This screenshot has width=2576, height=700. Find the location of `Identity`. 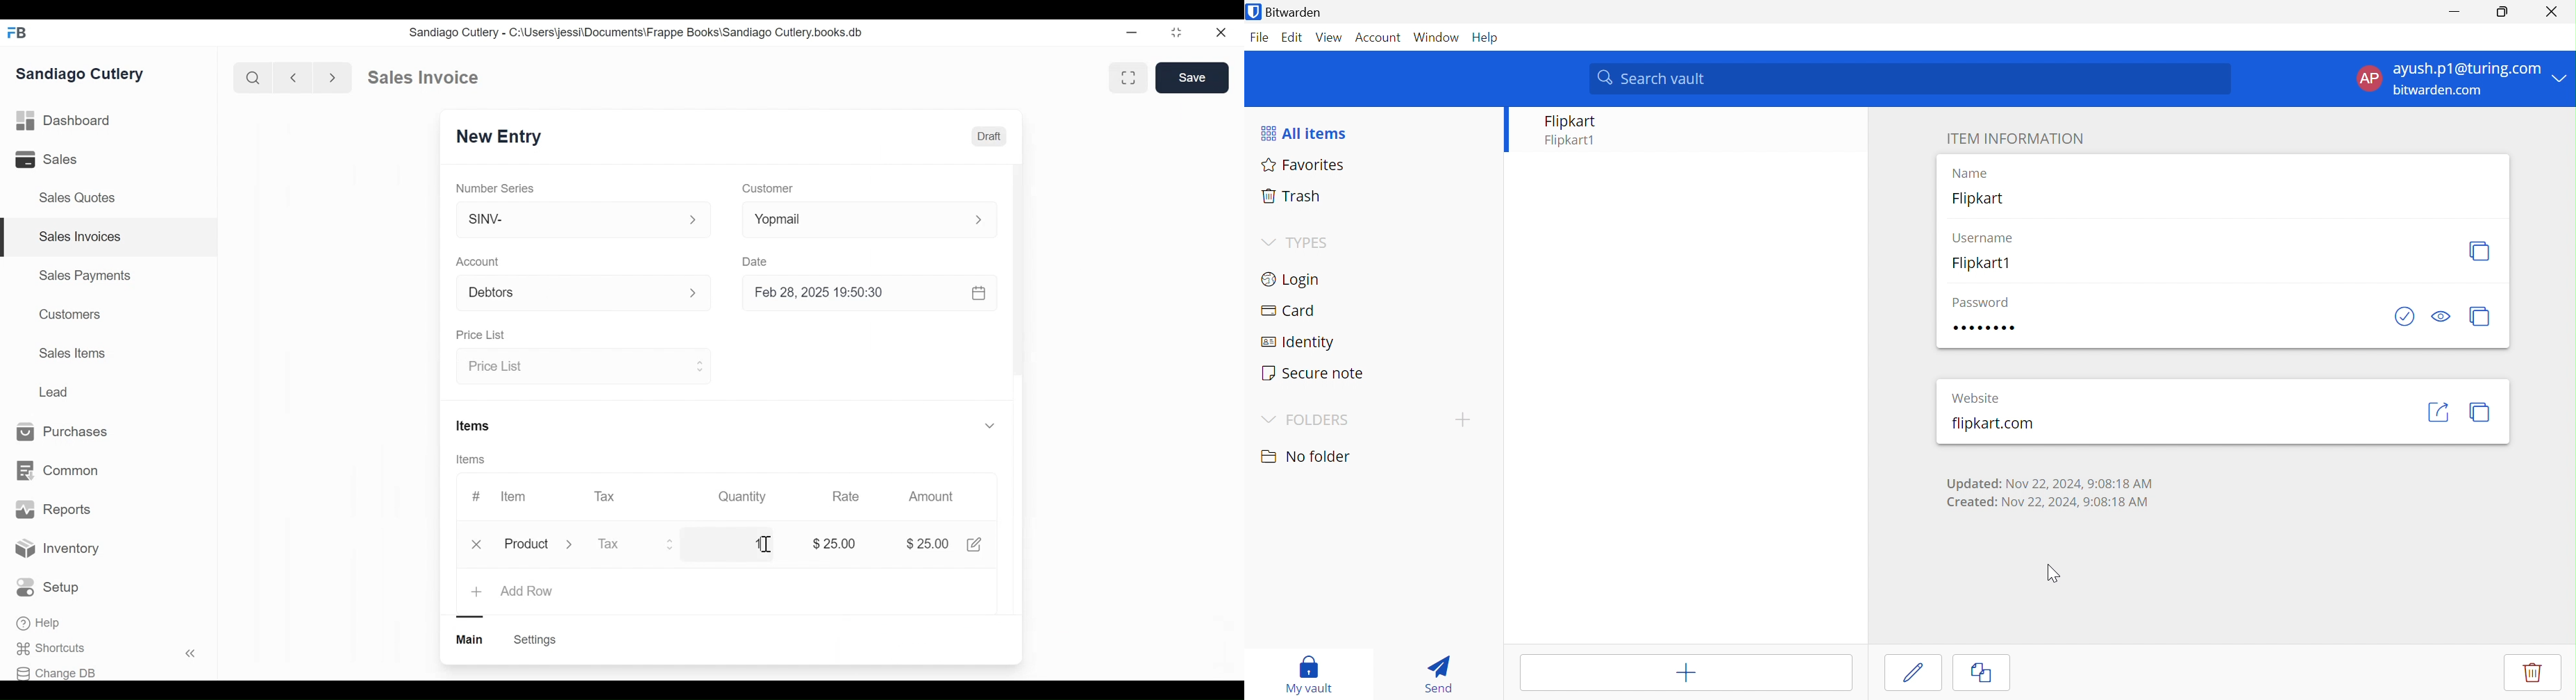

Identity is located at coordinates (1299, 343).